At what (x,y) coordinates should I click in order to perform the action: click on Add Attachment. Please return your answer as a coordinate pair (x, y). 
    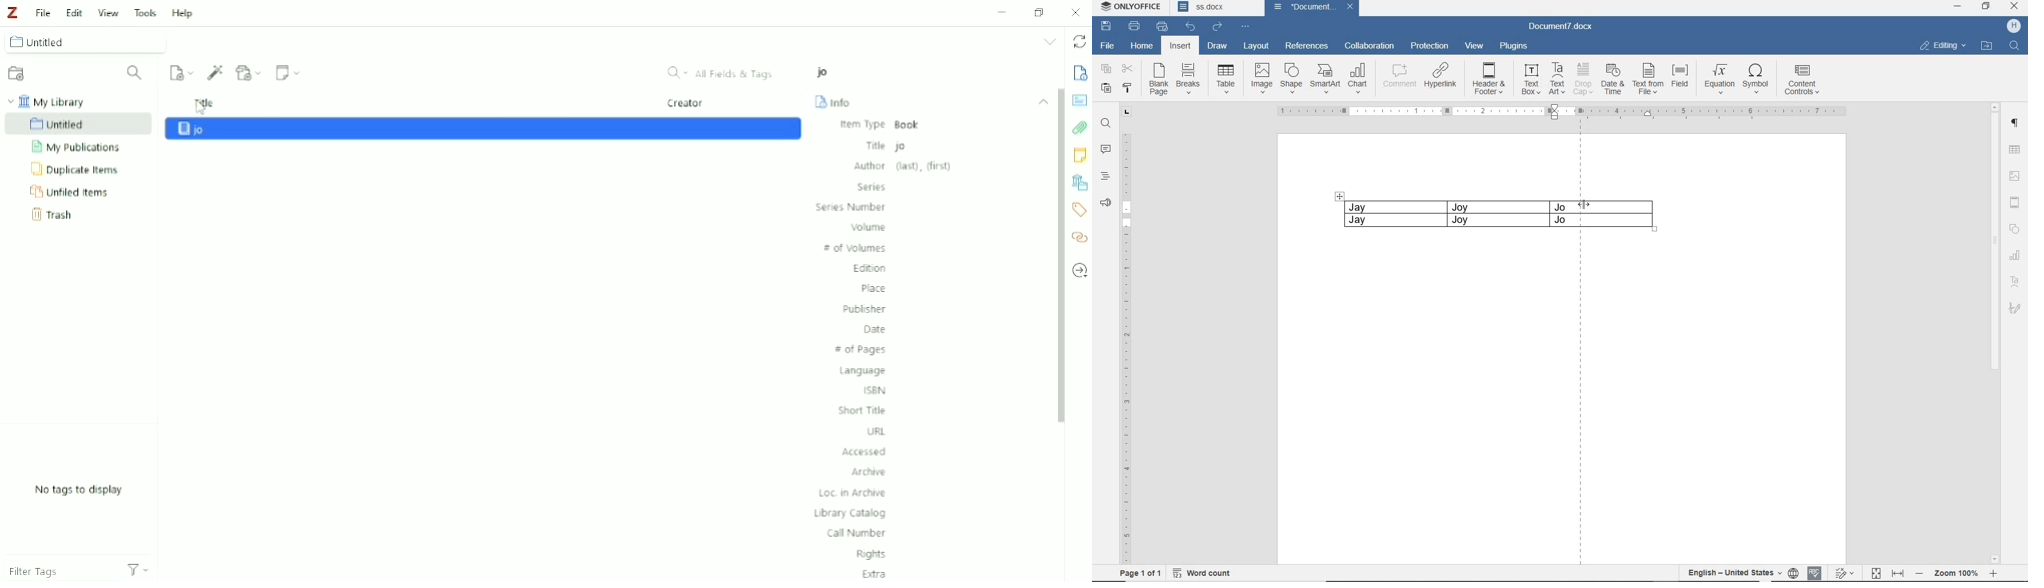
    Looking at the image, I should click on (250, 71).